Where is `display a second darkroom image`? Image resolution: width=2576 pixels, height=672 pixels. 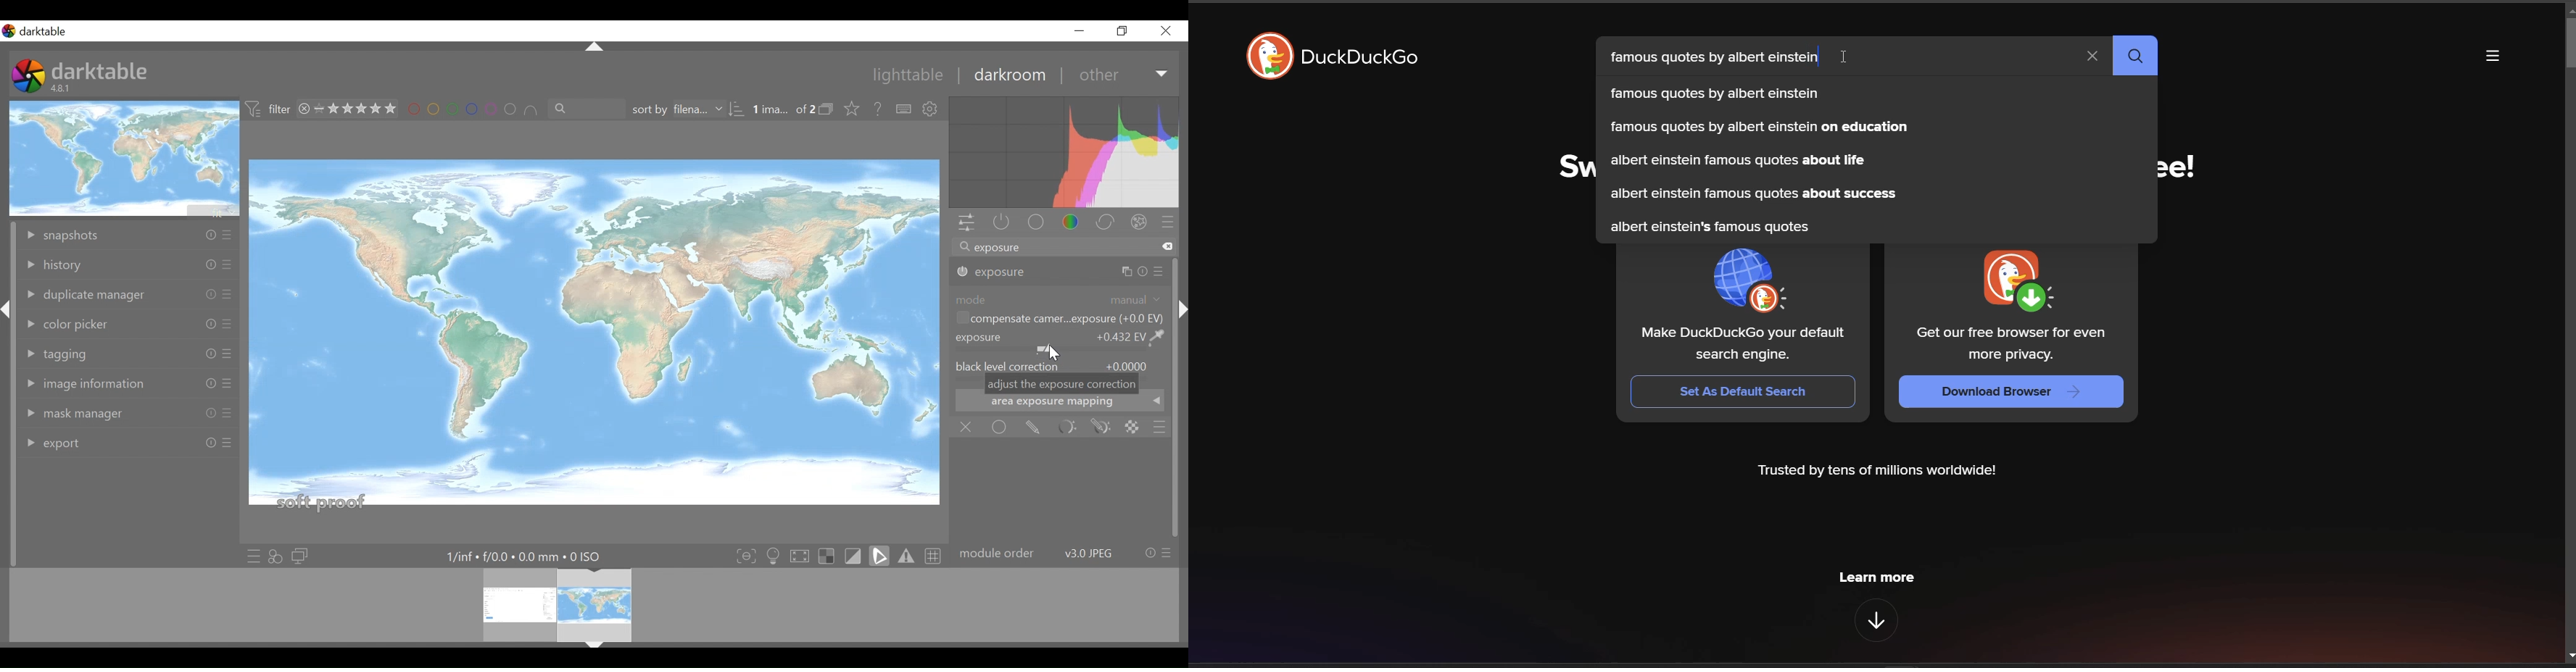
display a second darkroom image is located at coordinates (302, 557).